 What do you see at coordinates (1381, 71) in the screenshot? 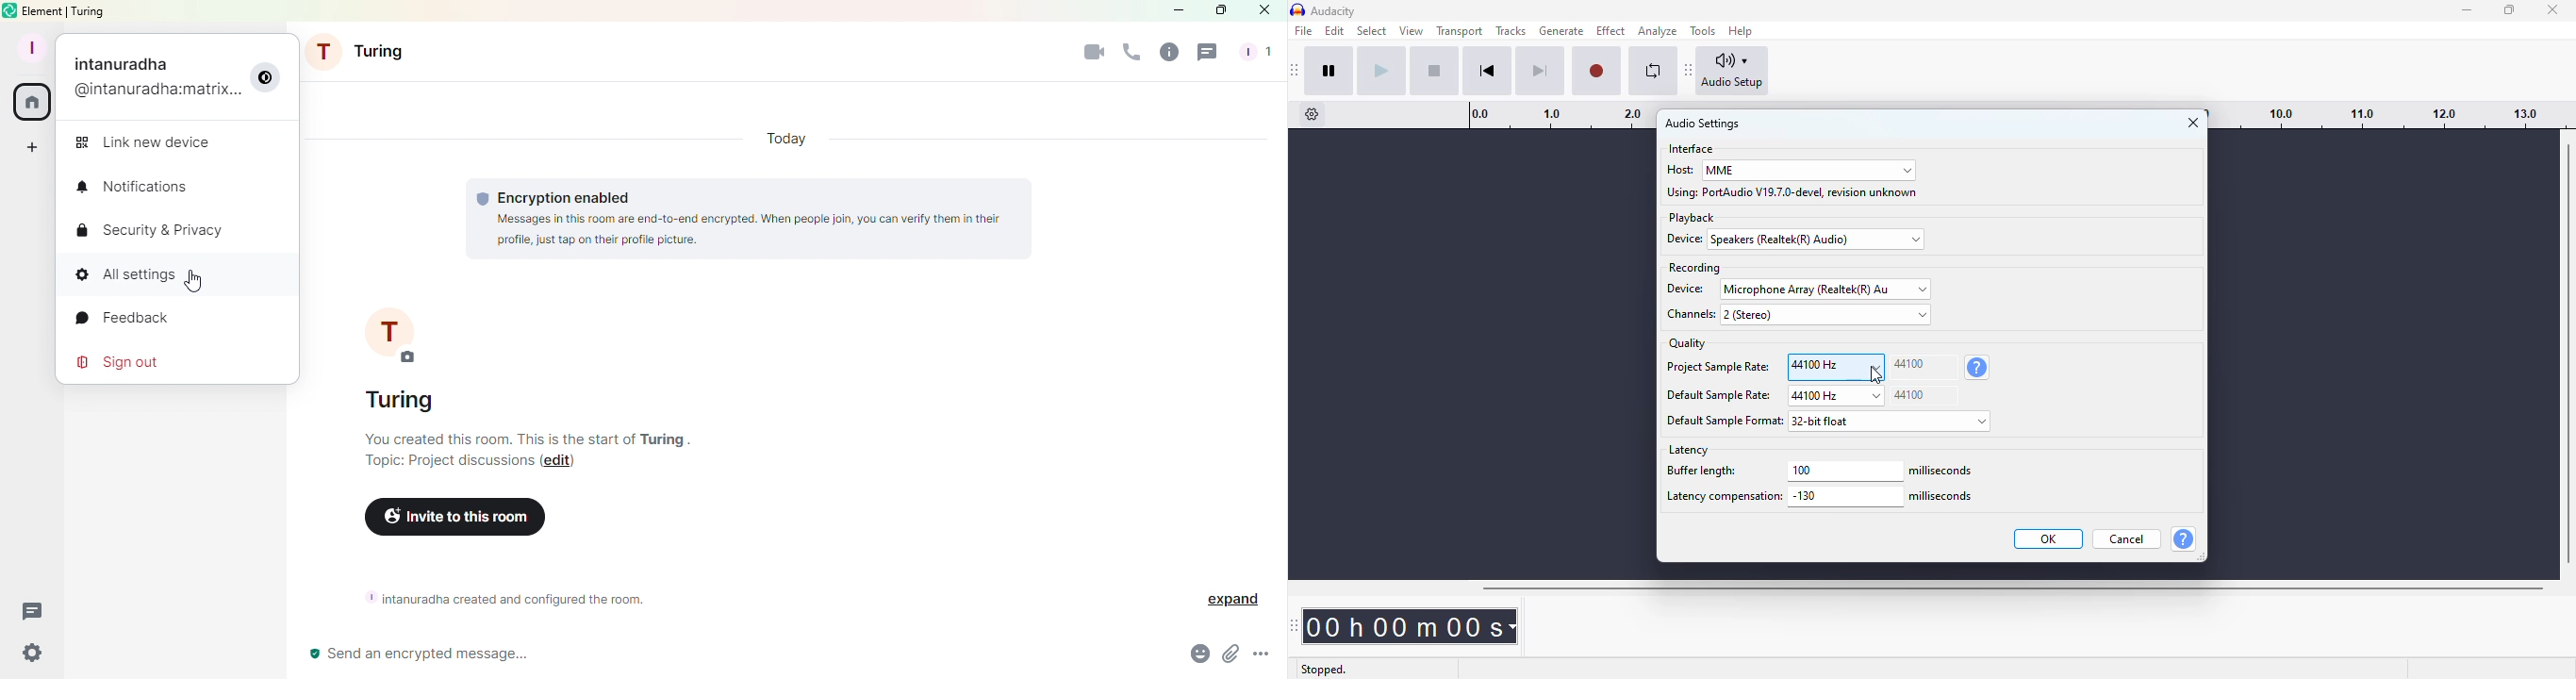
I see `play` at bounding box center [1381, 71].